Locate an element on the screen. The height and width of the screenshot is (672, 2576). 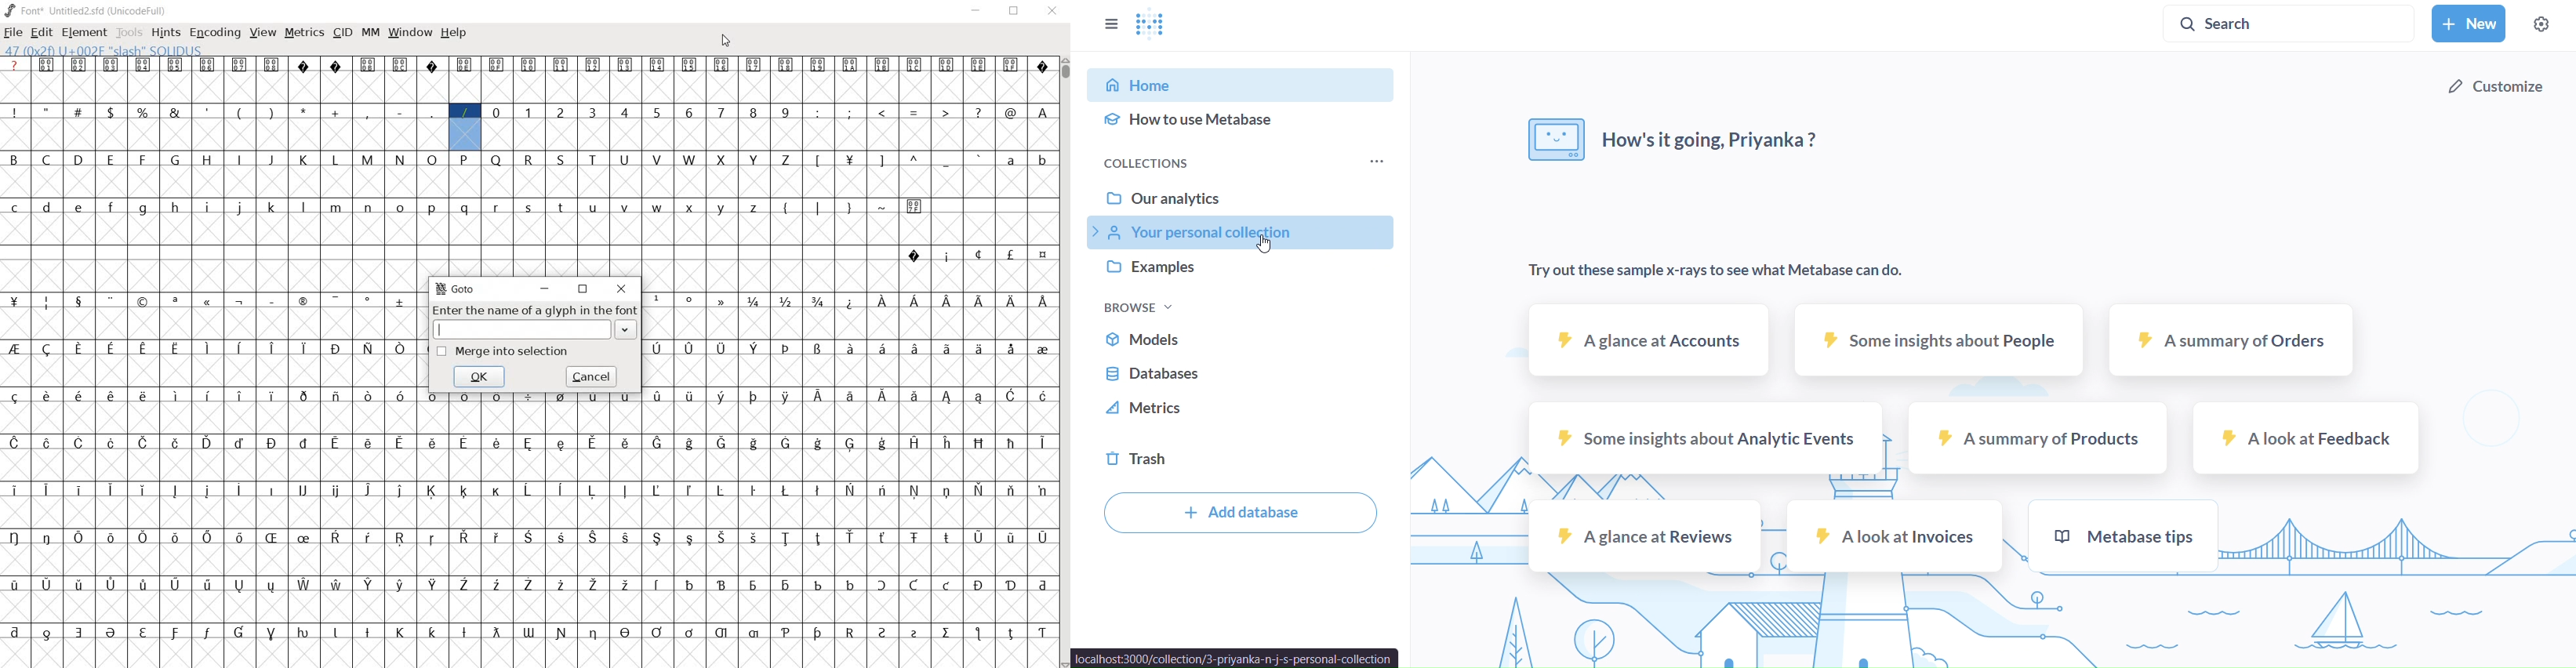
glyph is located at coordinates (47, 444).